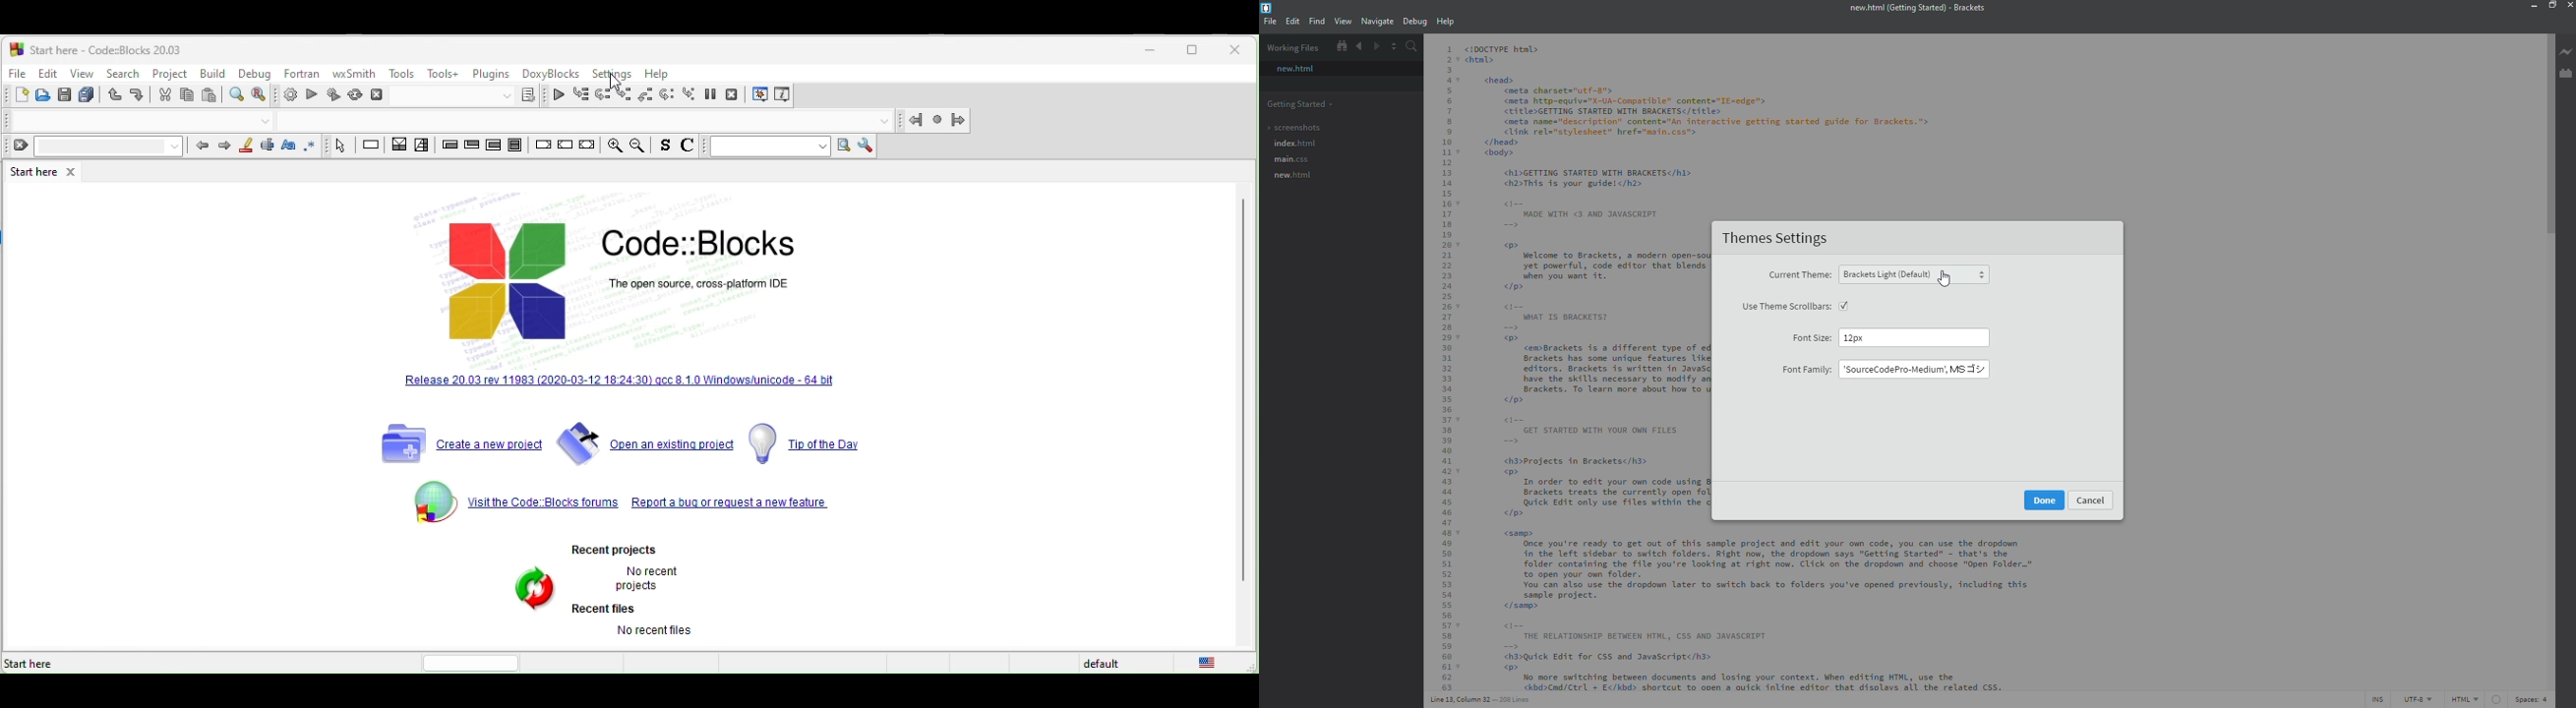 This screenshot has height=728, width=2576. Describe the element at coordinates (672, 73) in the screenshot. I see `help` at that location.